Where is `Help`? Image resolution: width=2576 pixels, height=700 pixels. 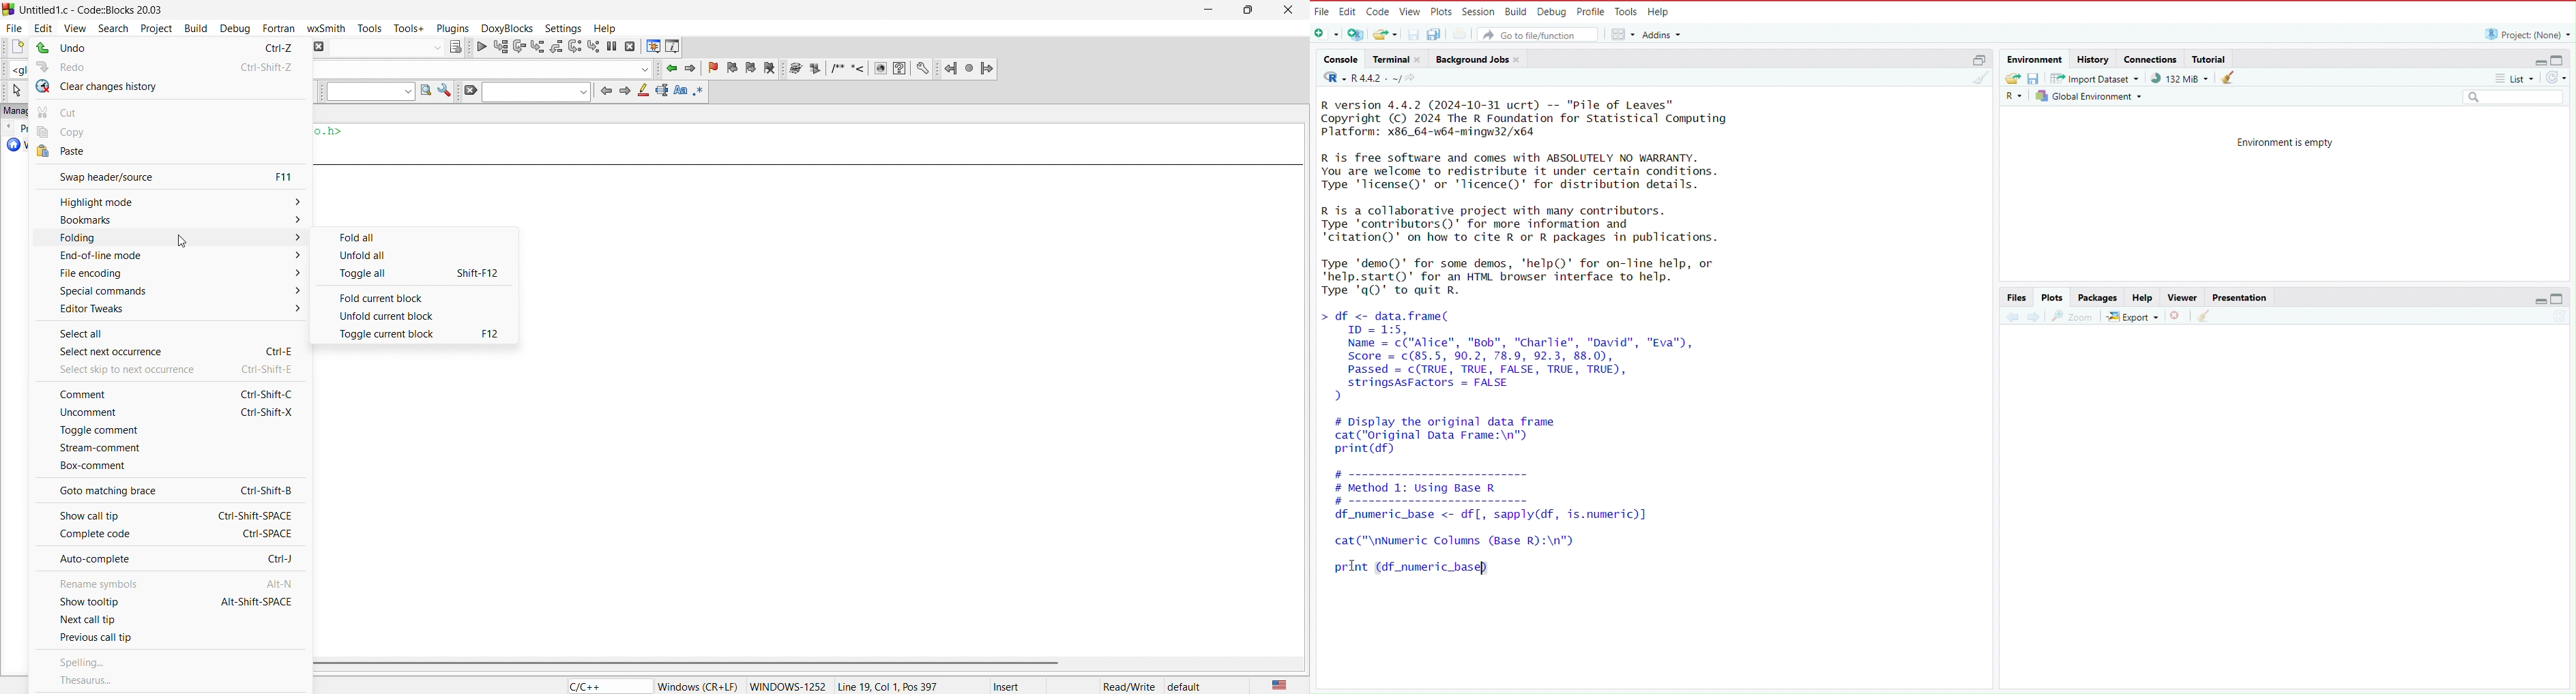 Help is located at coordinates (1660, 11).